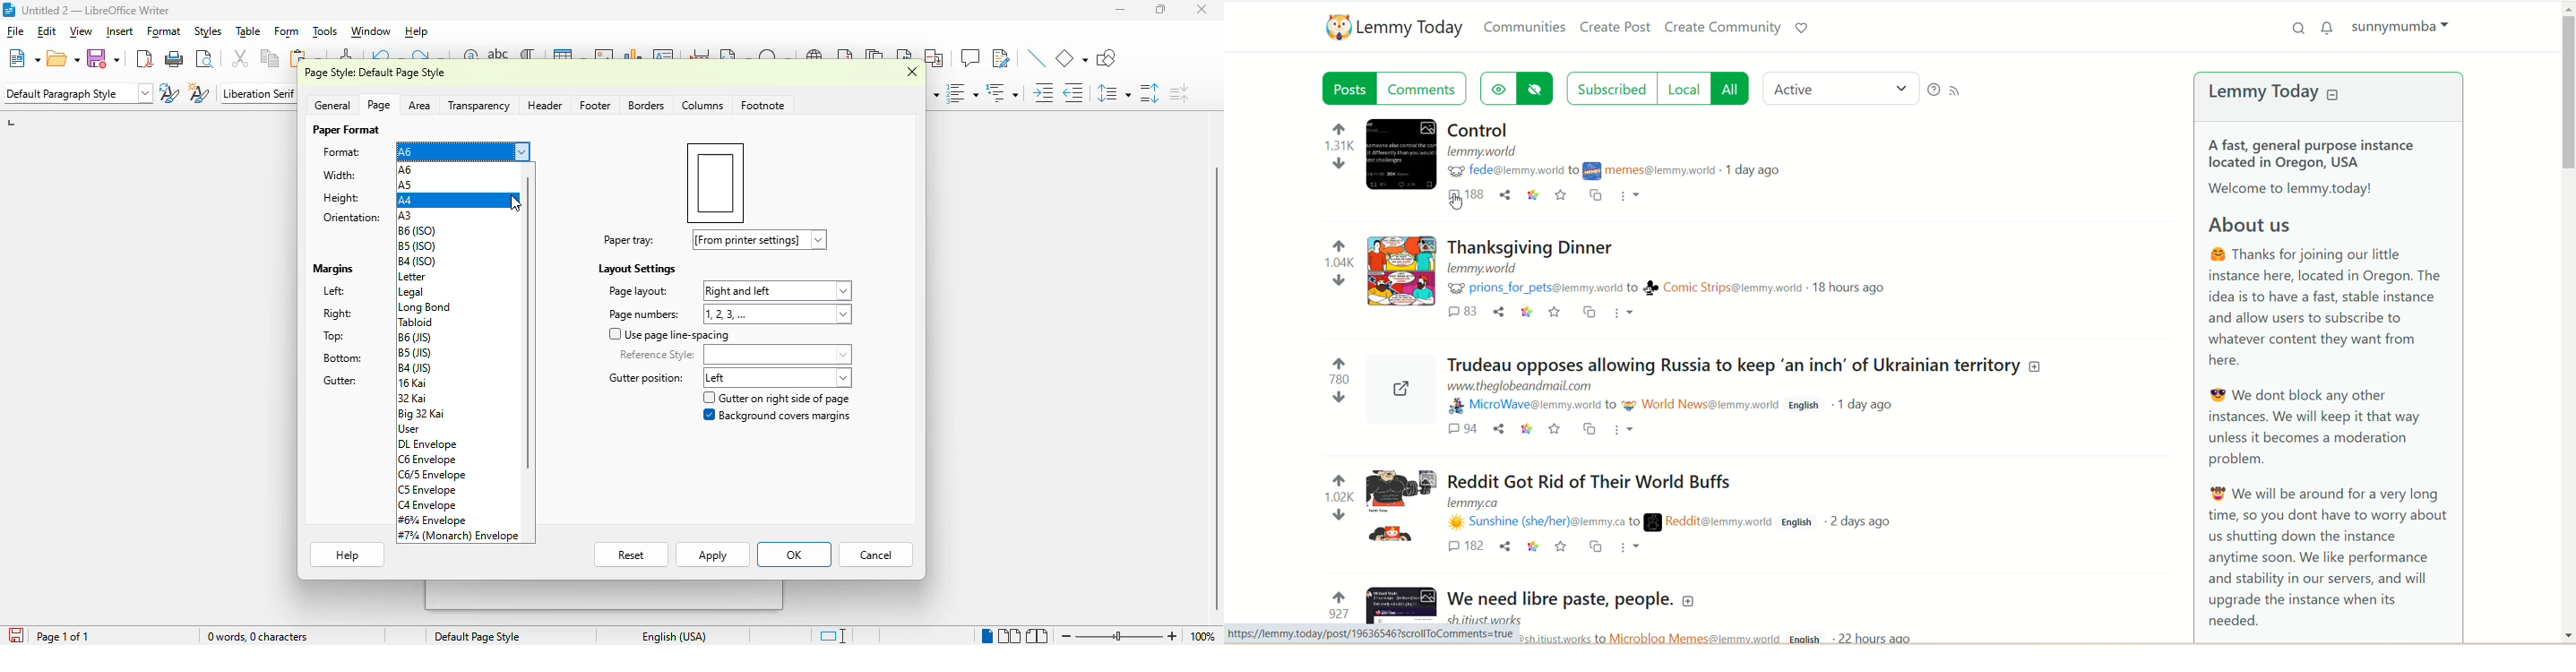 This screenshot has width=2576, height=672. Describe the element at coordinates (1650, 171) in the screenshot. I see `community` at that location.